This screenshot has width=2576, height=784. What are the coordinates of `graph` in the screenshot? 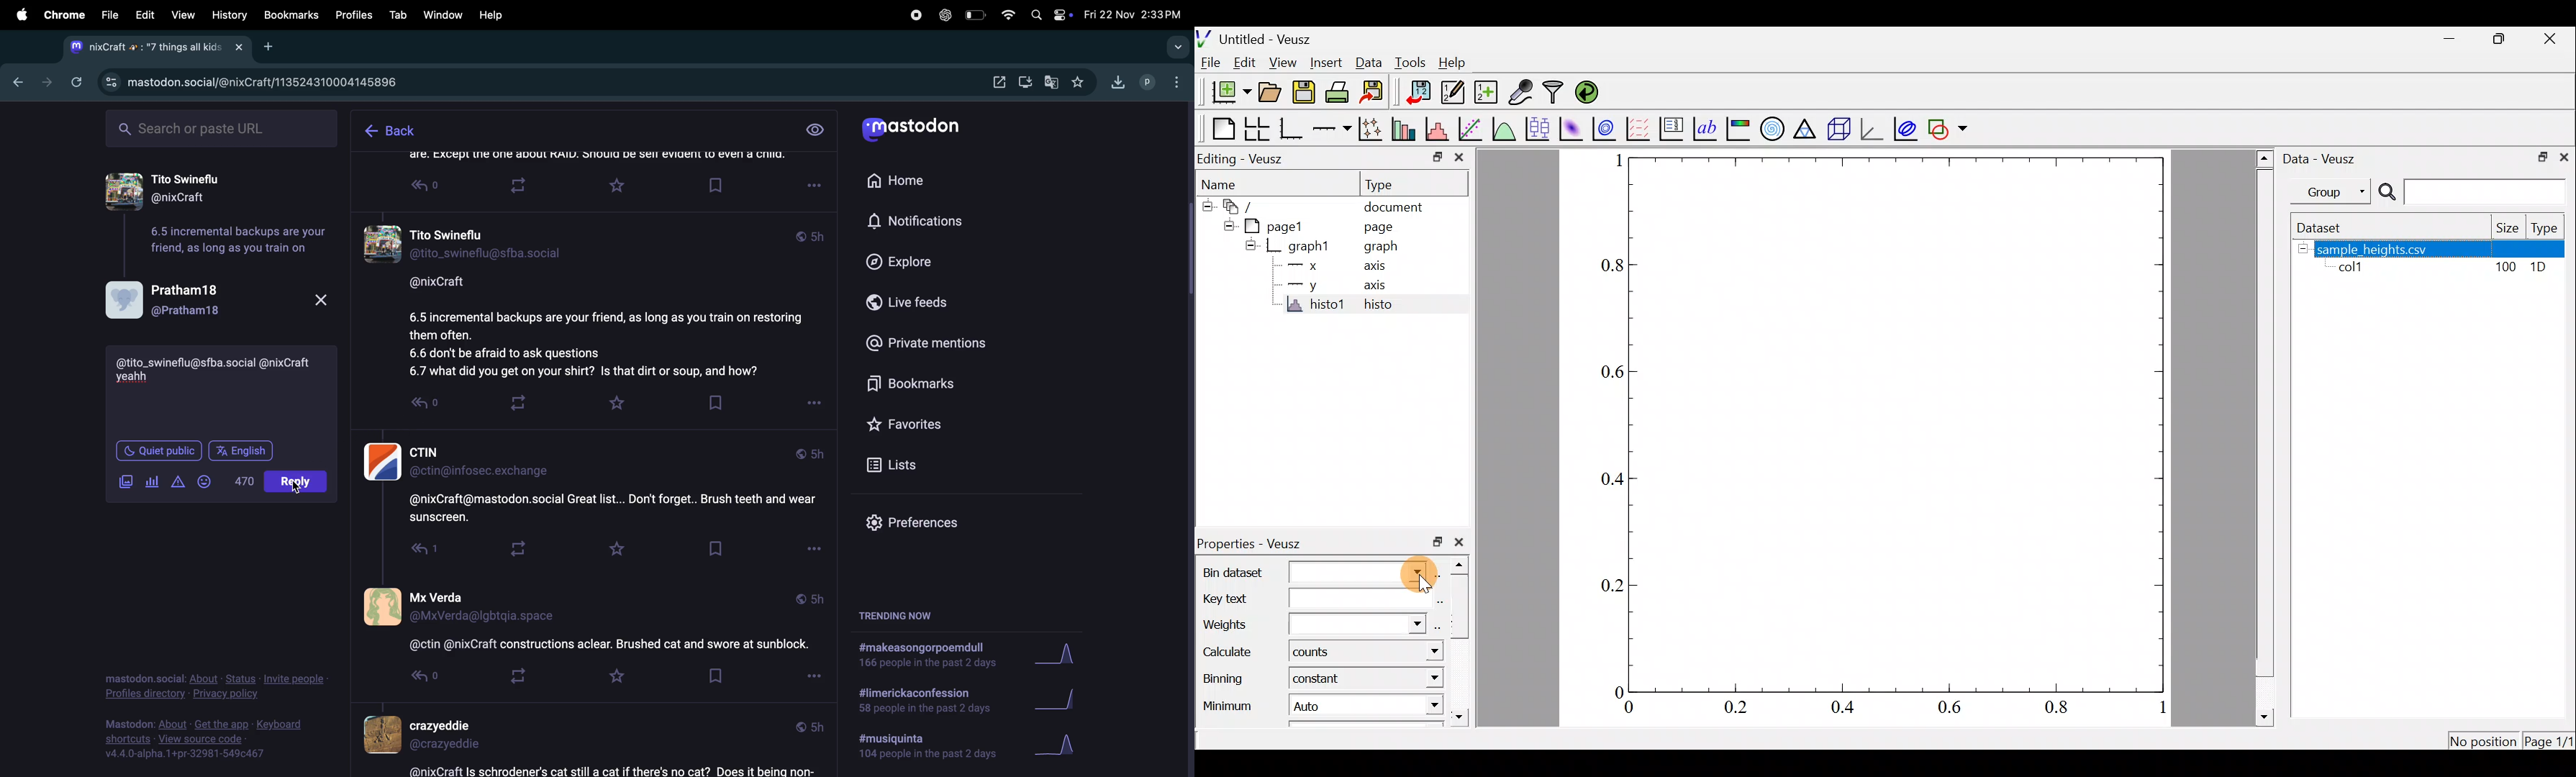 It's located at (1066, 747).